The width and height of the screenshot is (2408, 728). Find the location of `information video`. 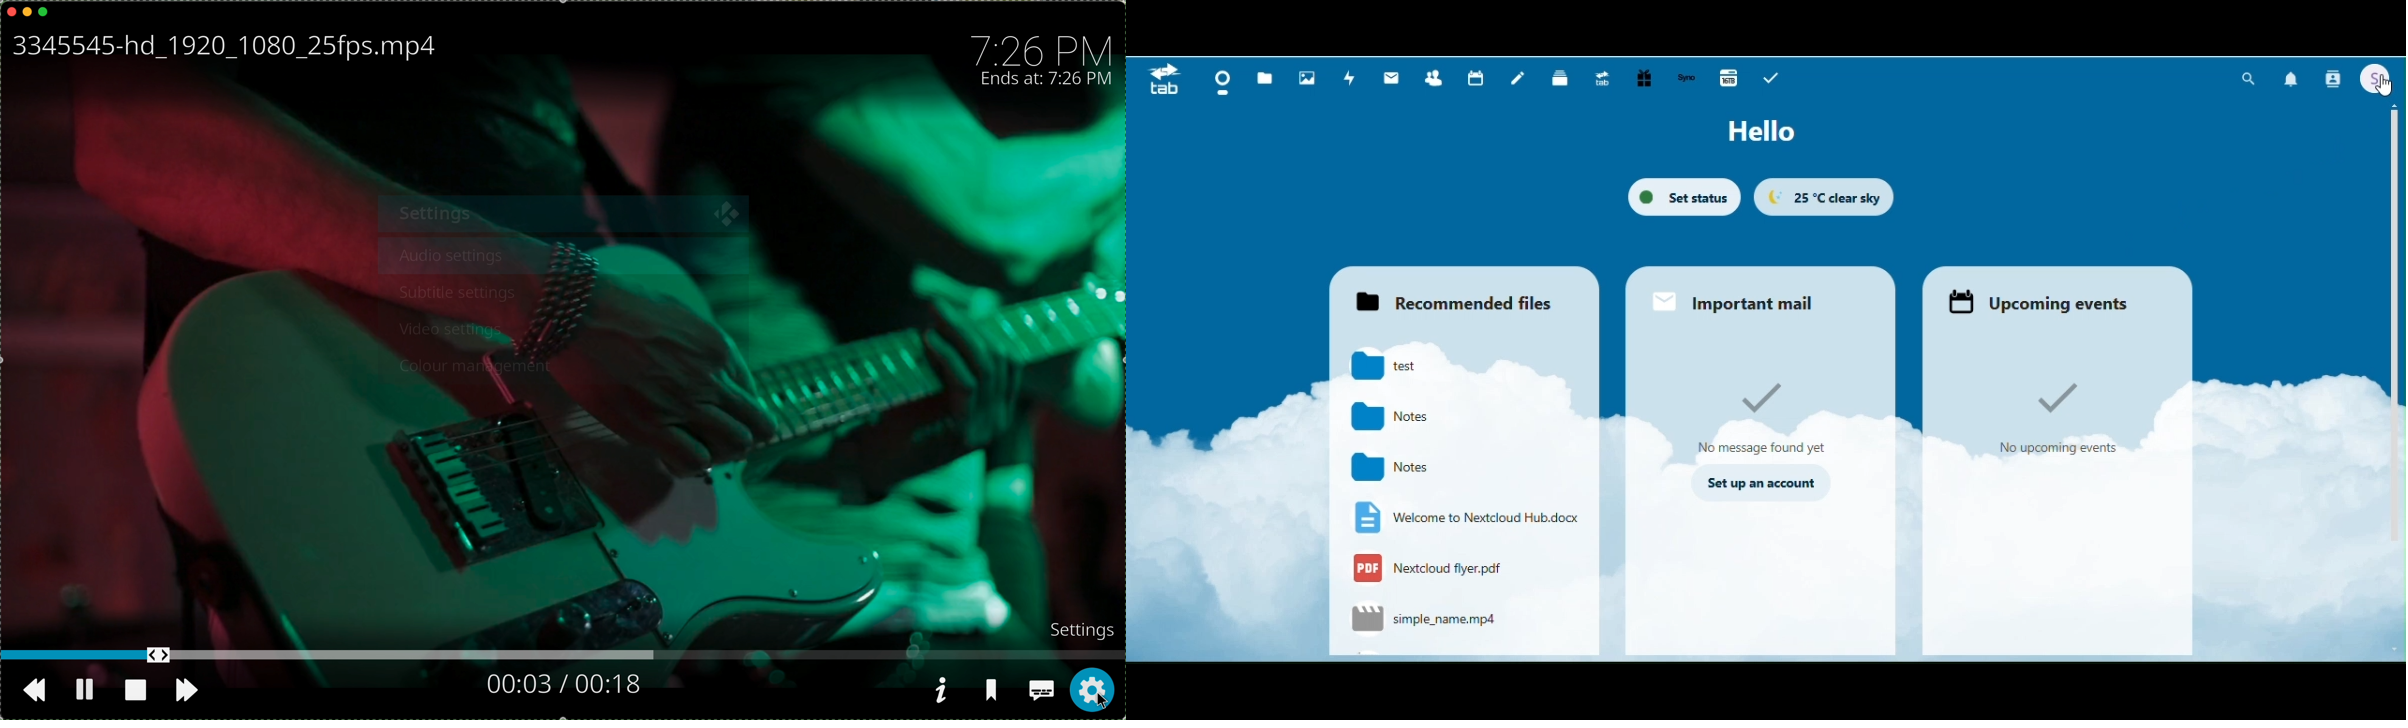

information video is located at coordinates (942, 690).